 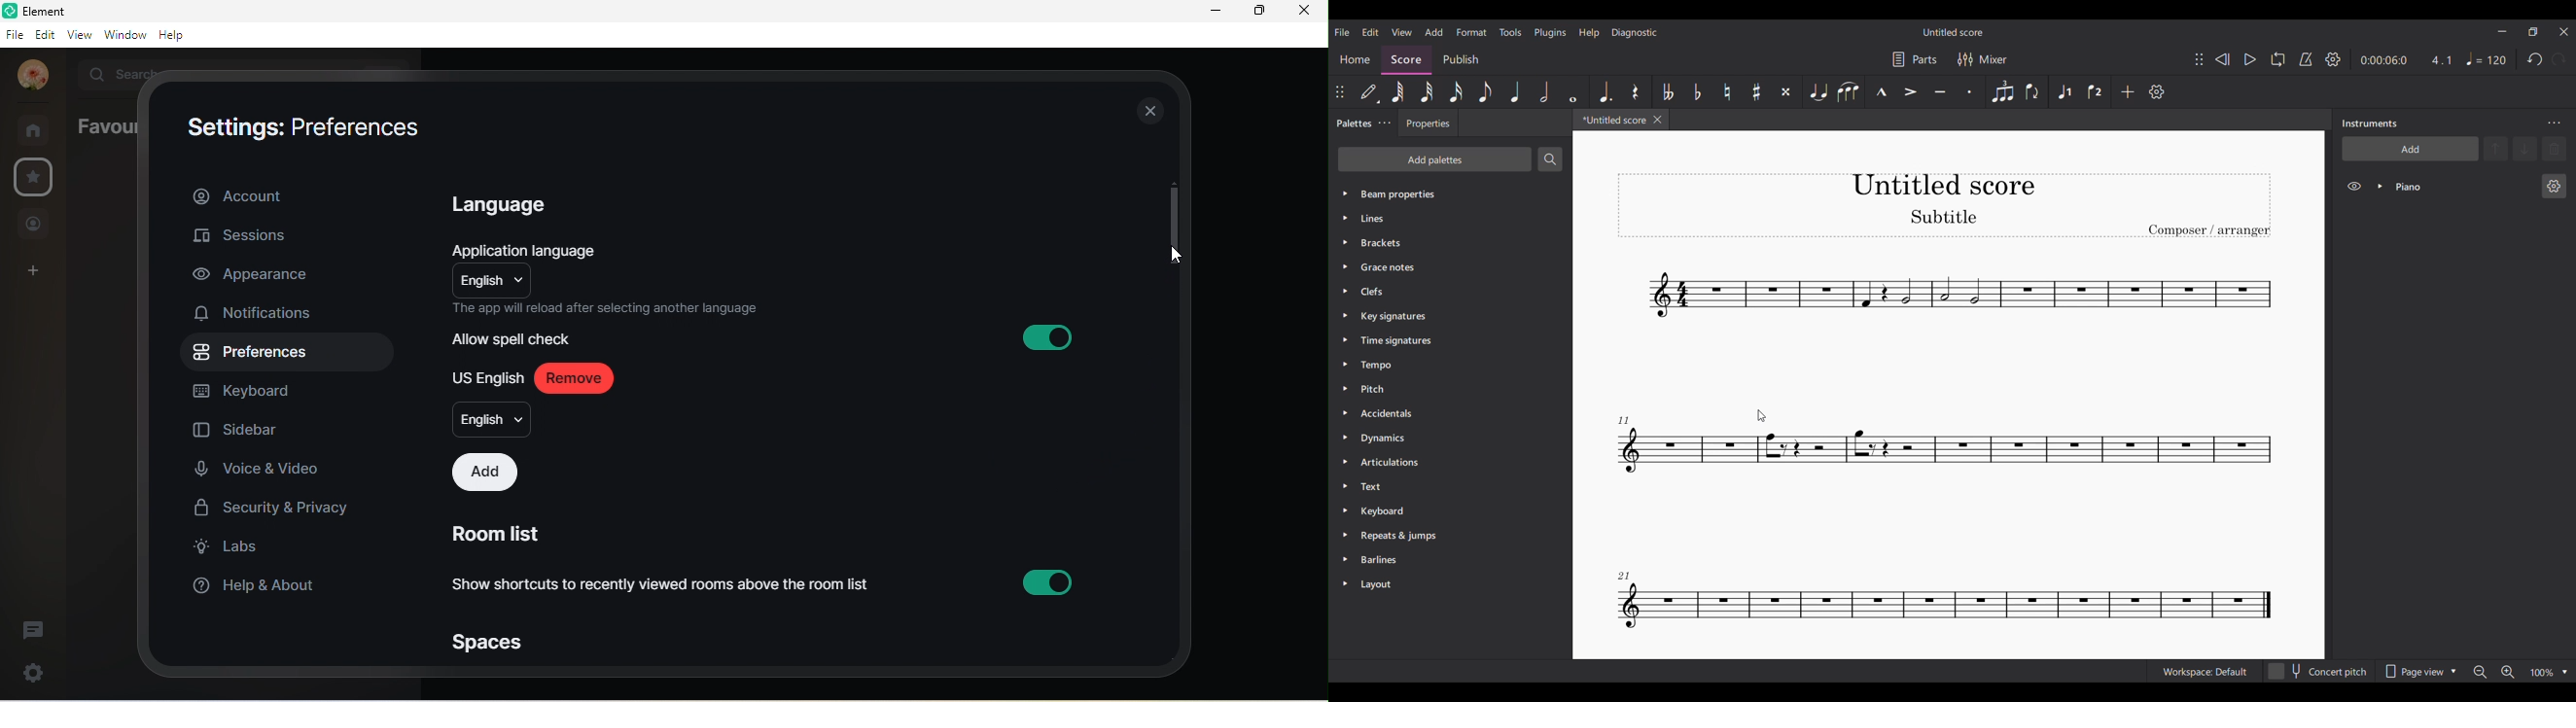 What do you see at coordinates (1440, 510) in the screenshot?
I see `Keyboard` at bounding box center [1440, 510].